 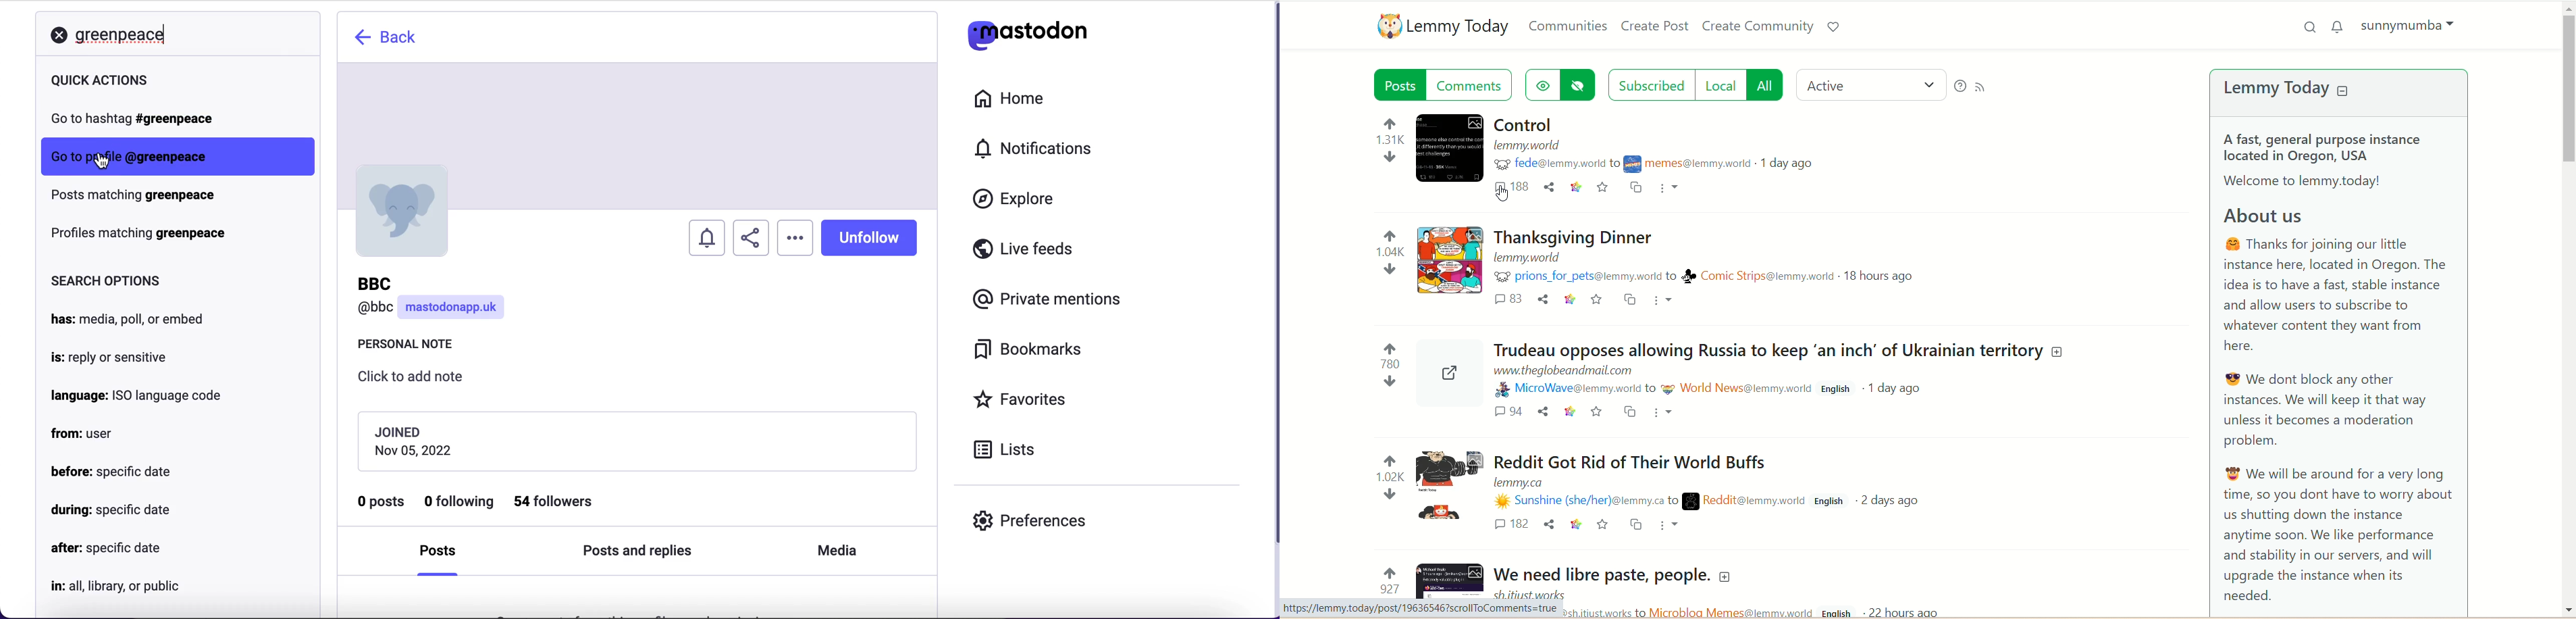 What do you see at coordinates (1039, 148) in the screenshot?
I see `notifications` at bounding box center [1039, 148].